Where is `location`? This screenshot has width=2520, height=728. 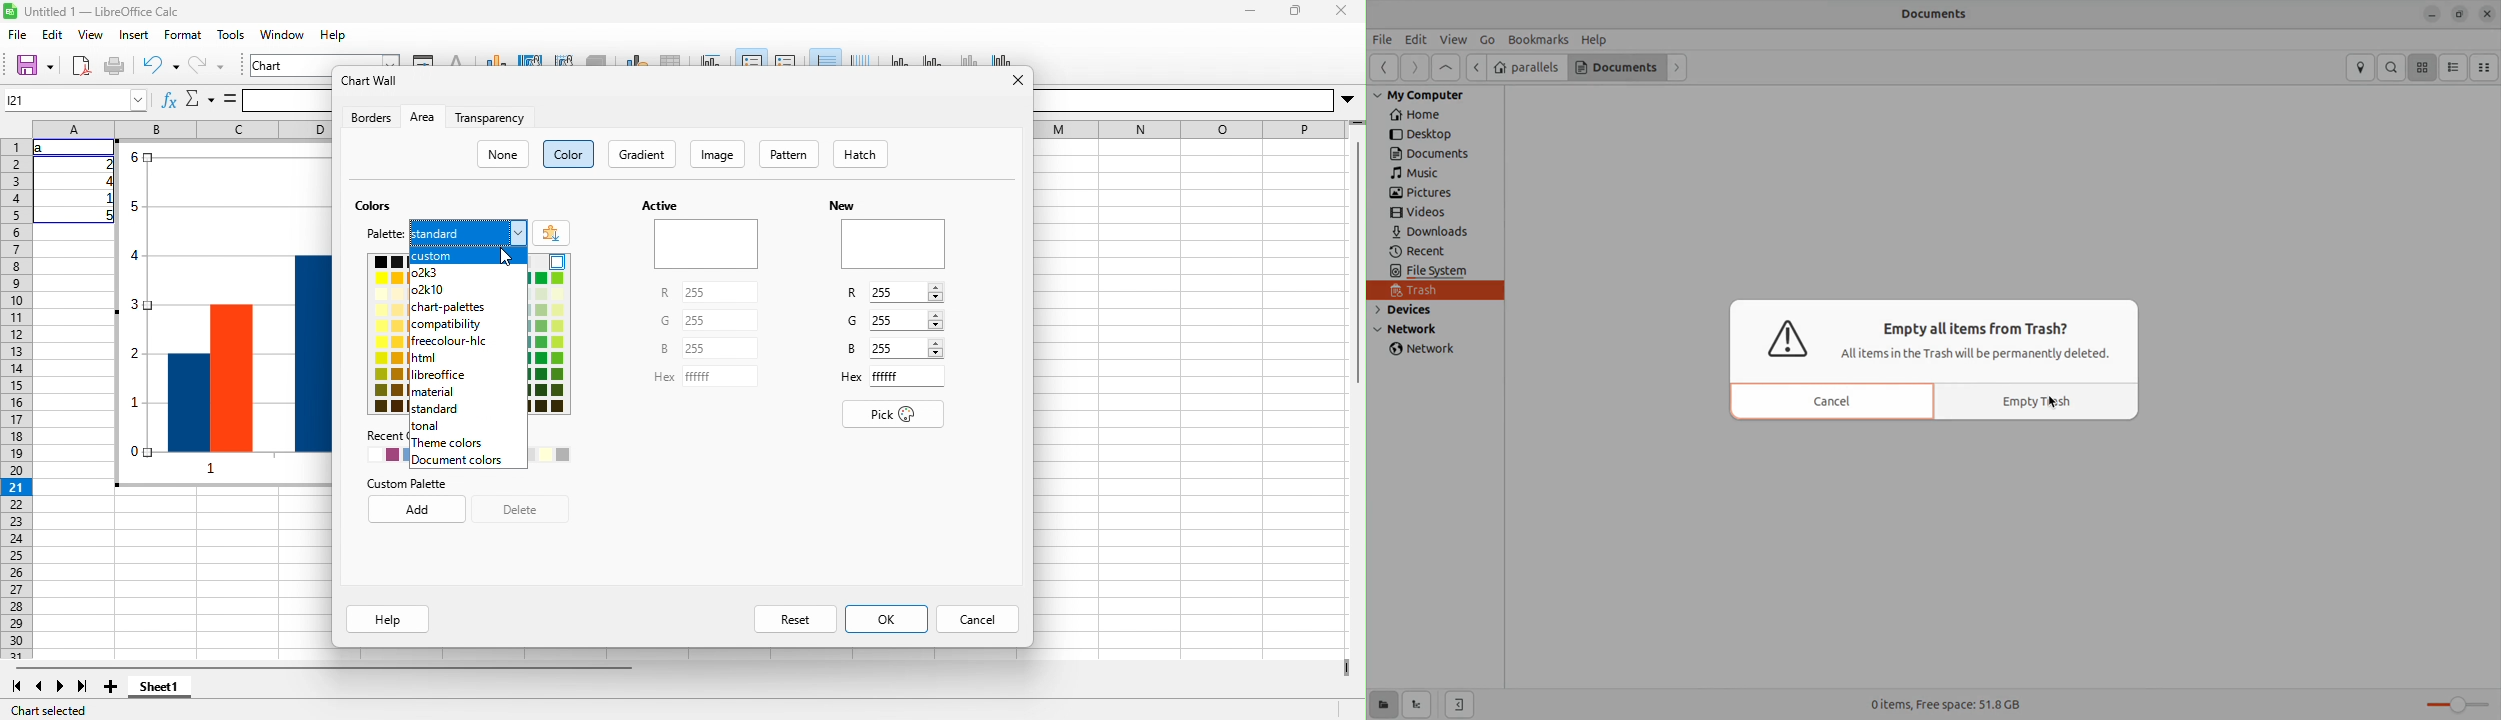
location is located at coordinates (2359, 67).